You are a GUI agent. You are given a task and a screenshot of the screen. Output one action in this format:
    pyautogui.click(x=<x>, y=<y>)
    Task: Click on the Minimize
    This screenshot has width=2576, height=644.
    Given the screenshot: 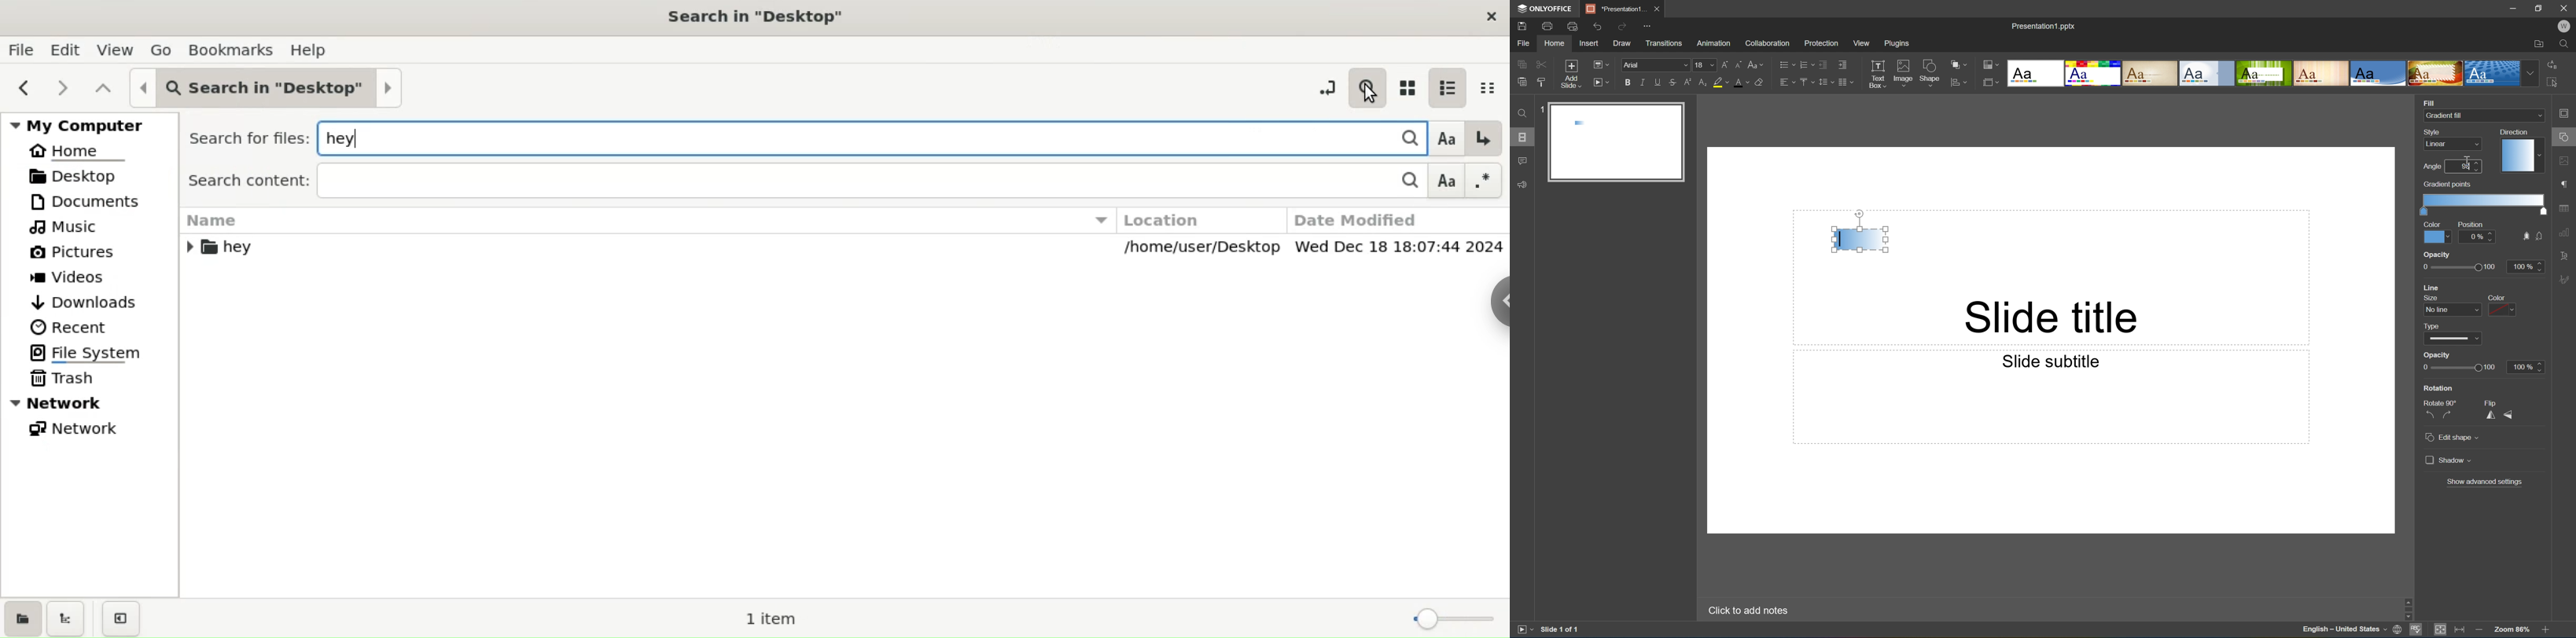 What is the action you would take?
    pyautogui.click(x=2517, y=8)
    